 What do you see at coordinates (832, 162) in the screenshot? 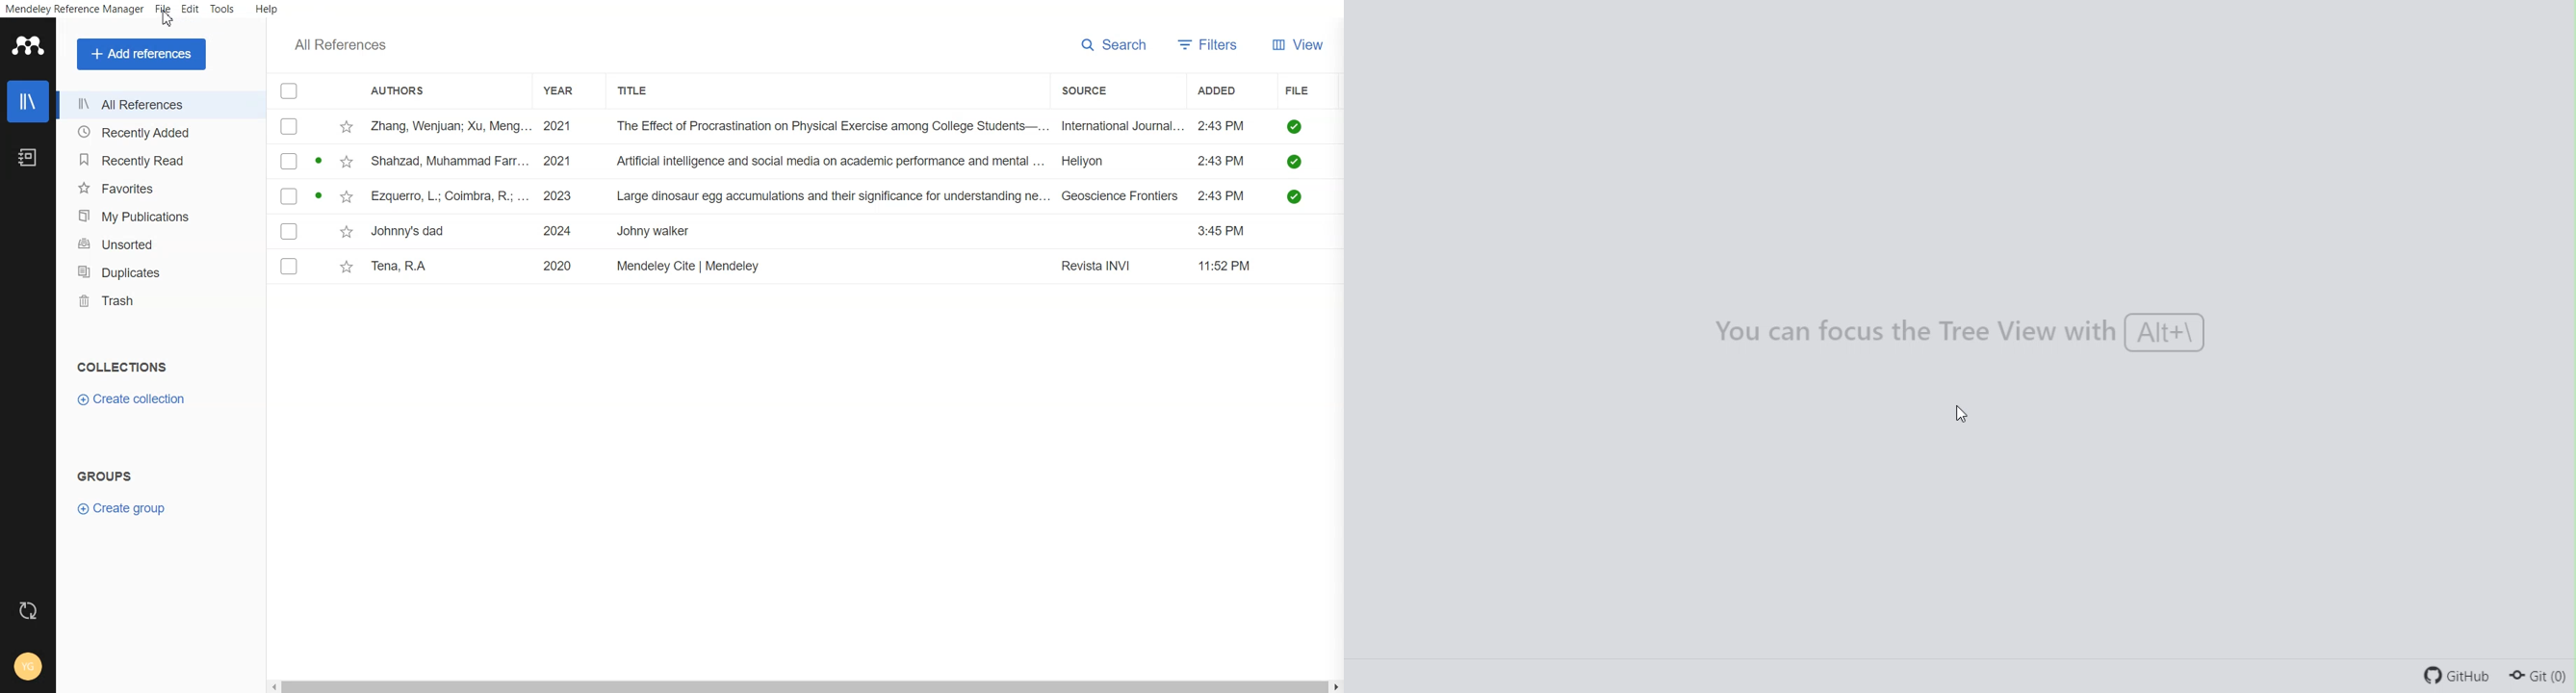
I see `Artificial intelligence and social media on academic performance and mental ...` at bounding box center [832, 162].